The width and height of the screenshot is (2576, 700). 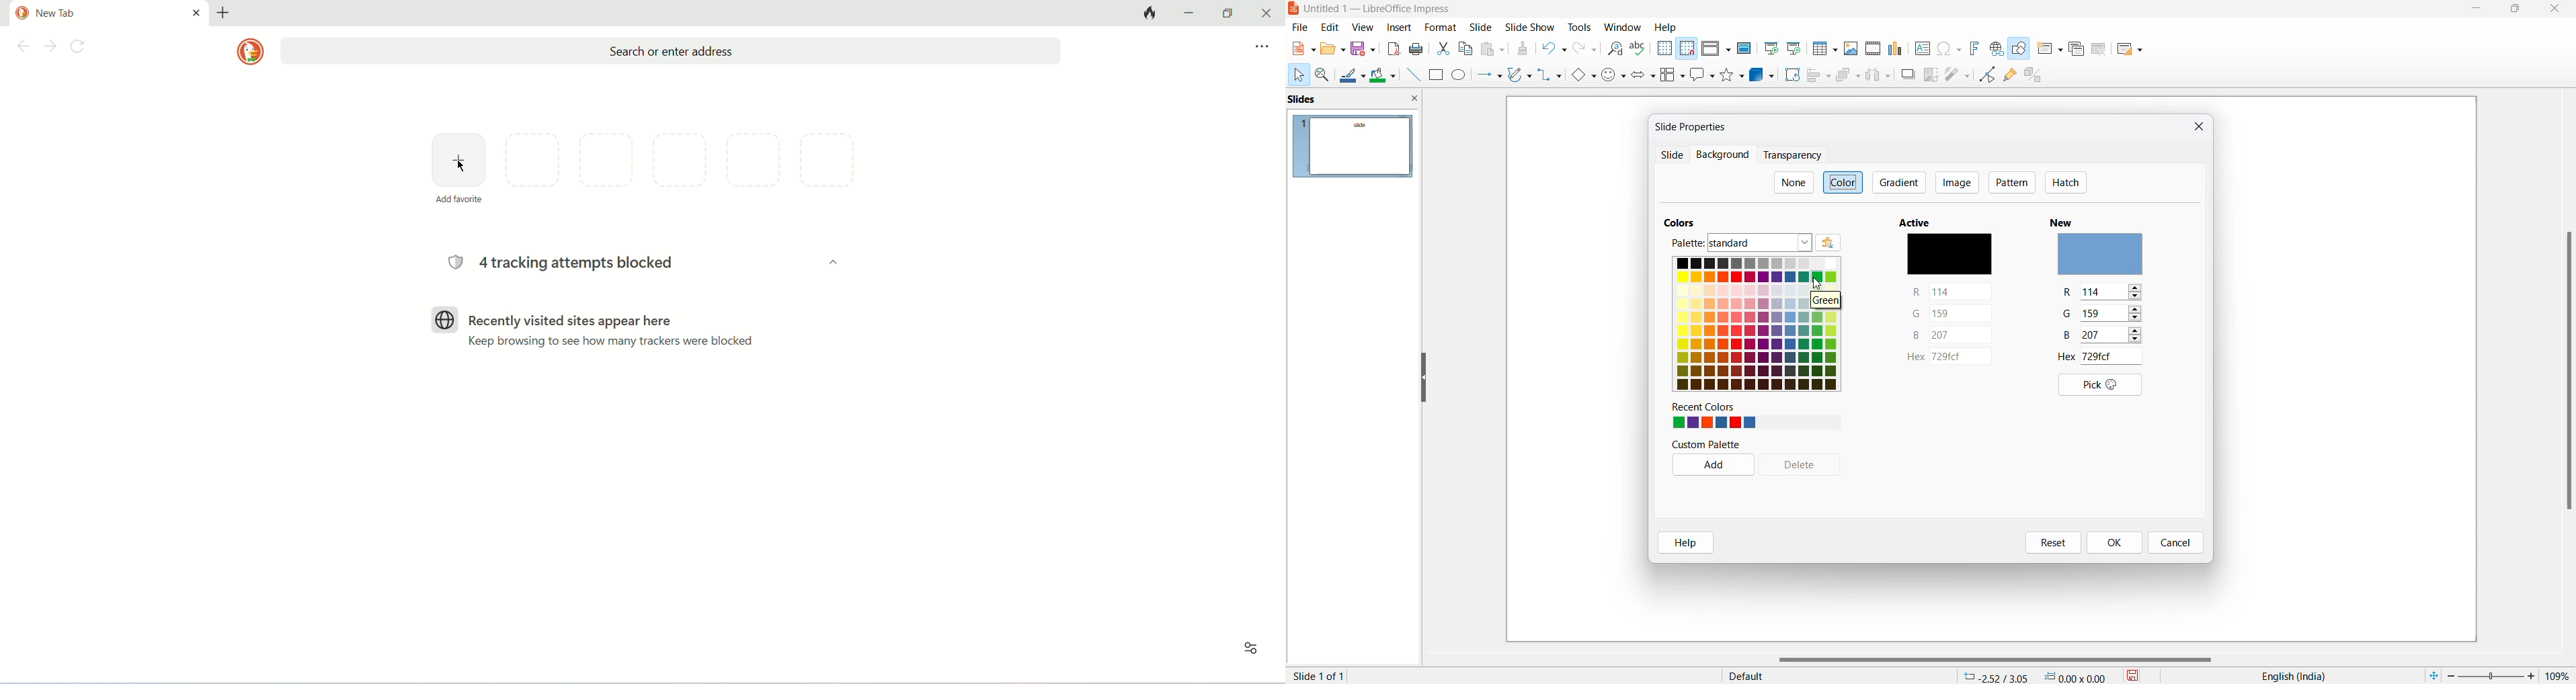 I want to click on new , so click(x=2066, y=220).